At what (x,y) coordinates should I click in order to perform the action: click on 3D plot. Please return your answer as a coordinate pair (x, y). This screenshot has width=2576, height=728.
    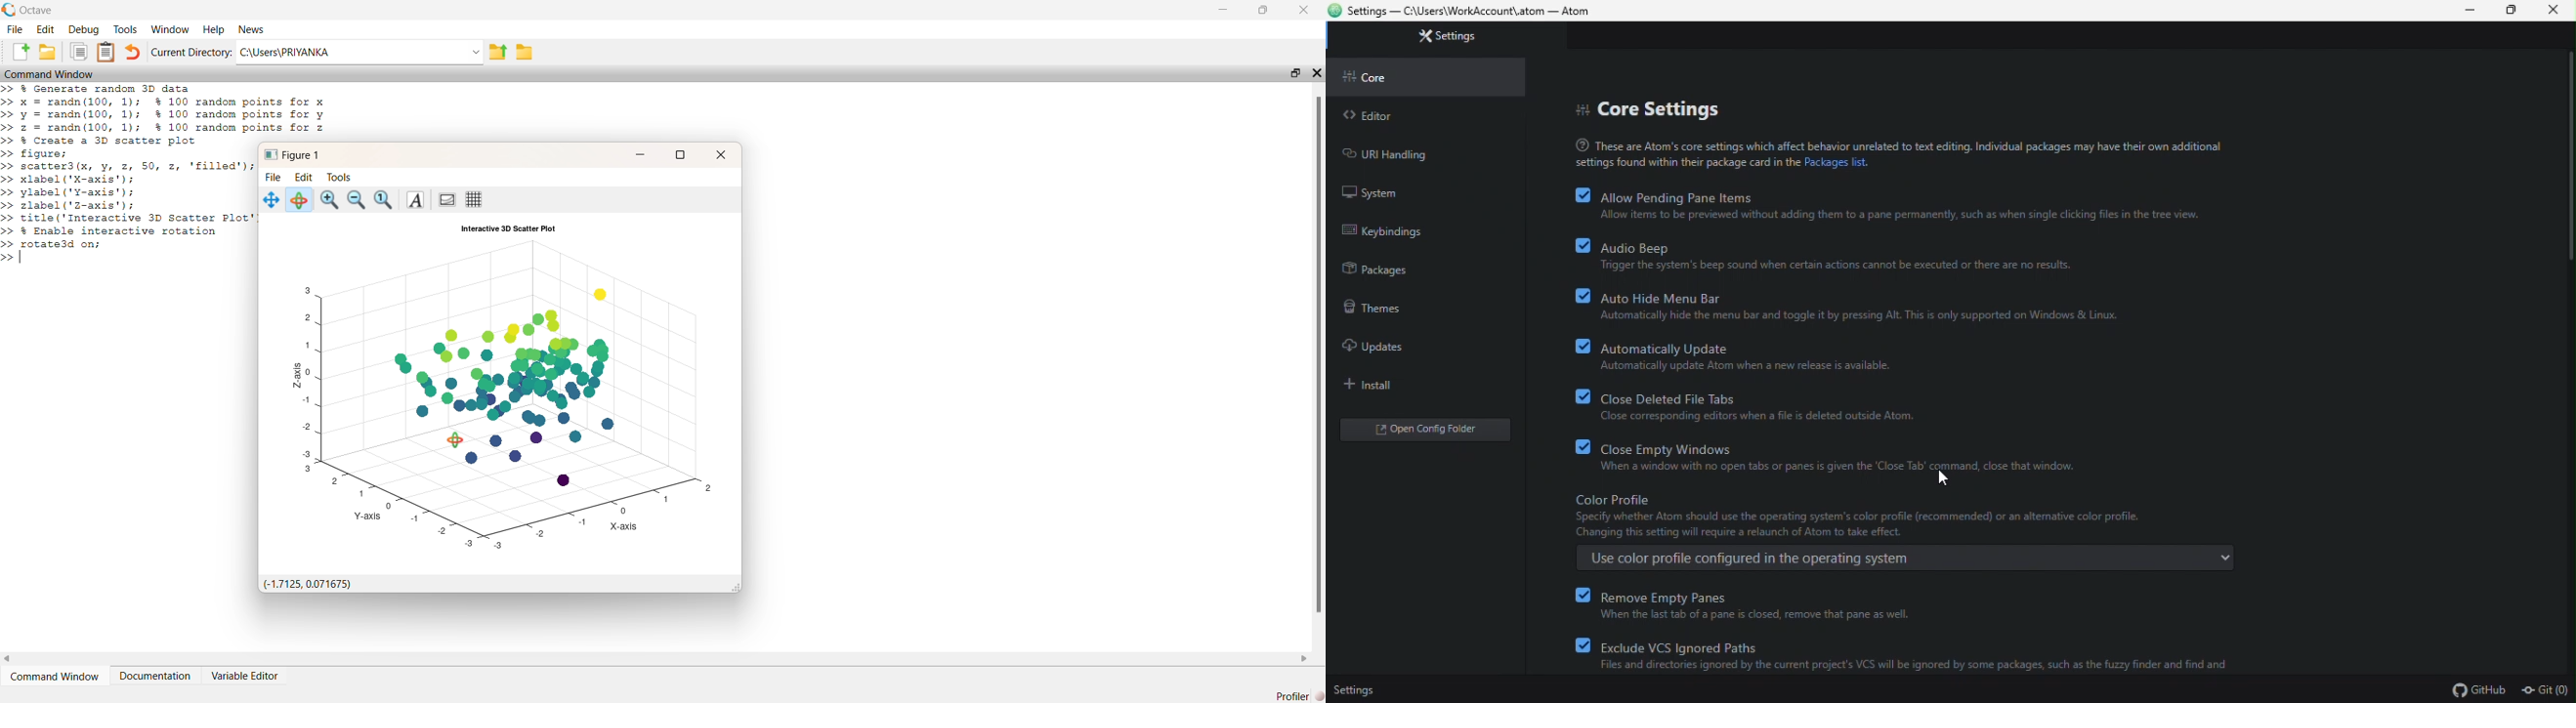
    Looking at the image, I should click on (507, 394).